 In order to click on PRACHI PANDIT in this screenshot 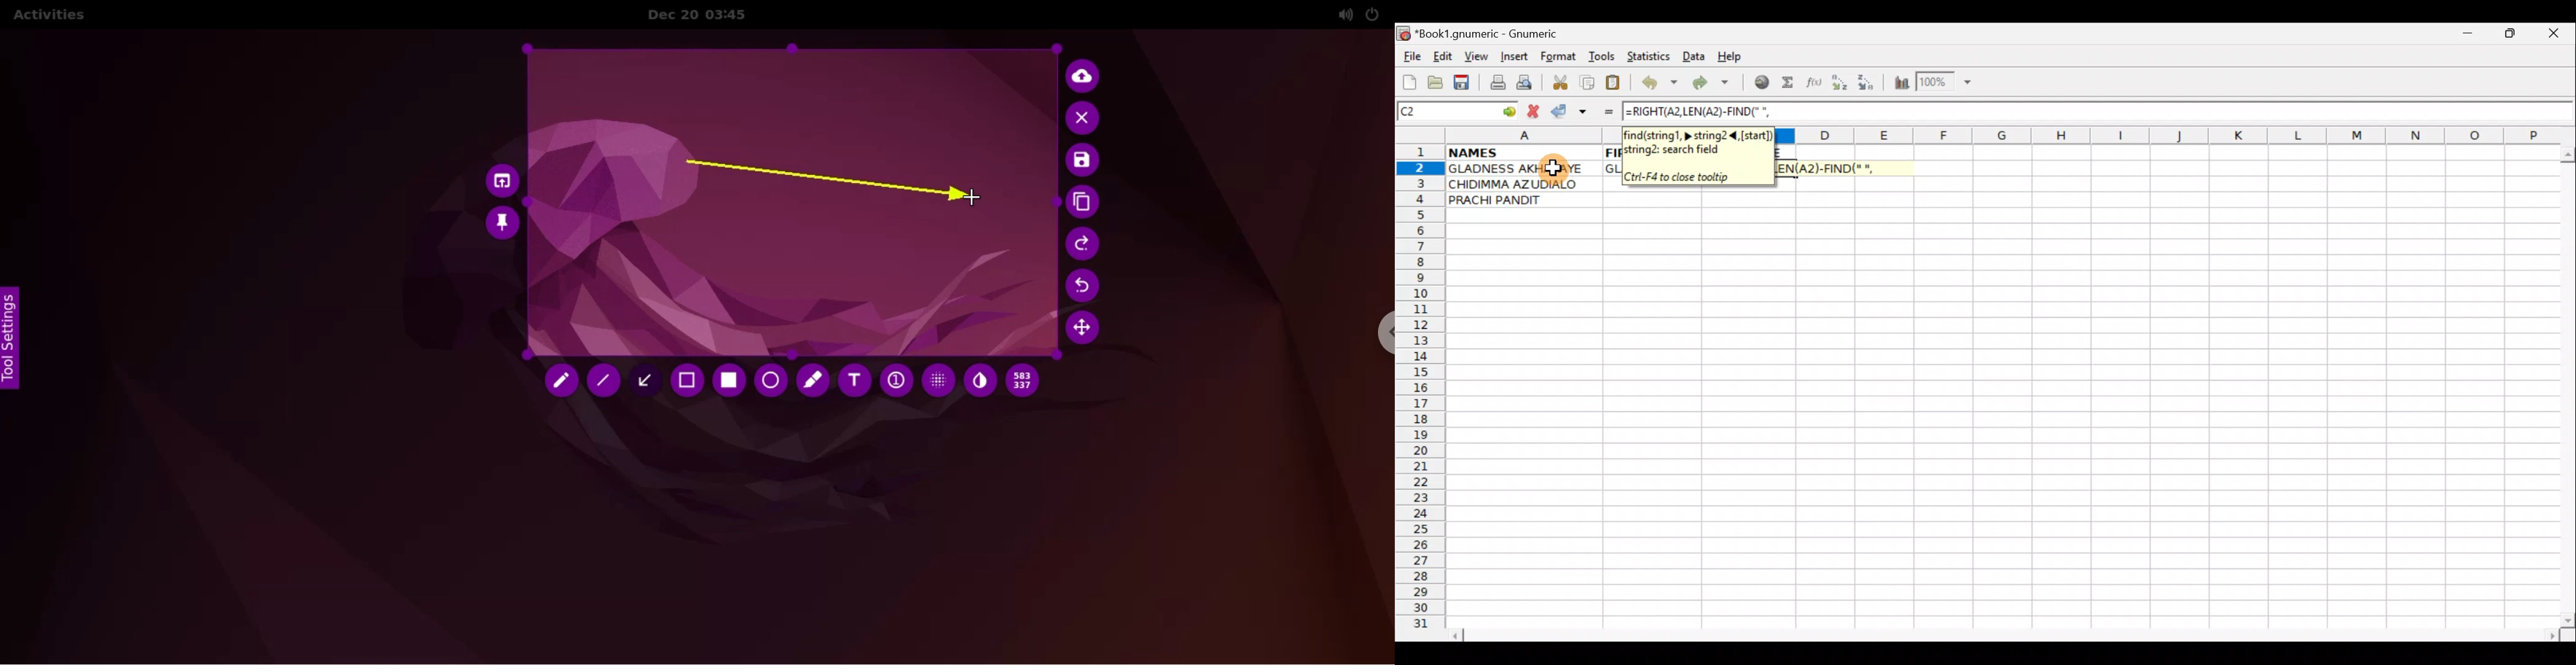, I will do `click(1516, 200)`.